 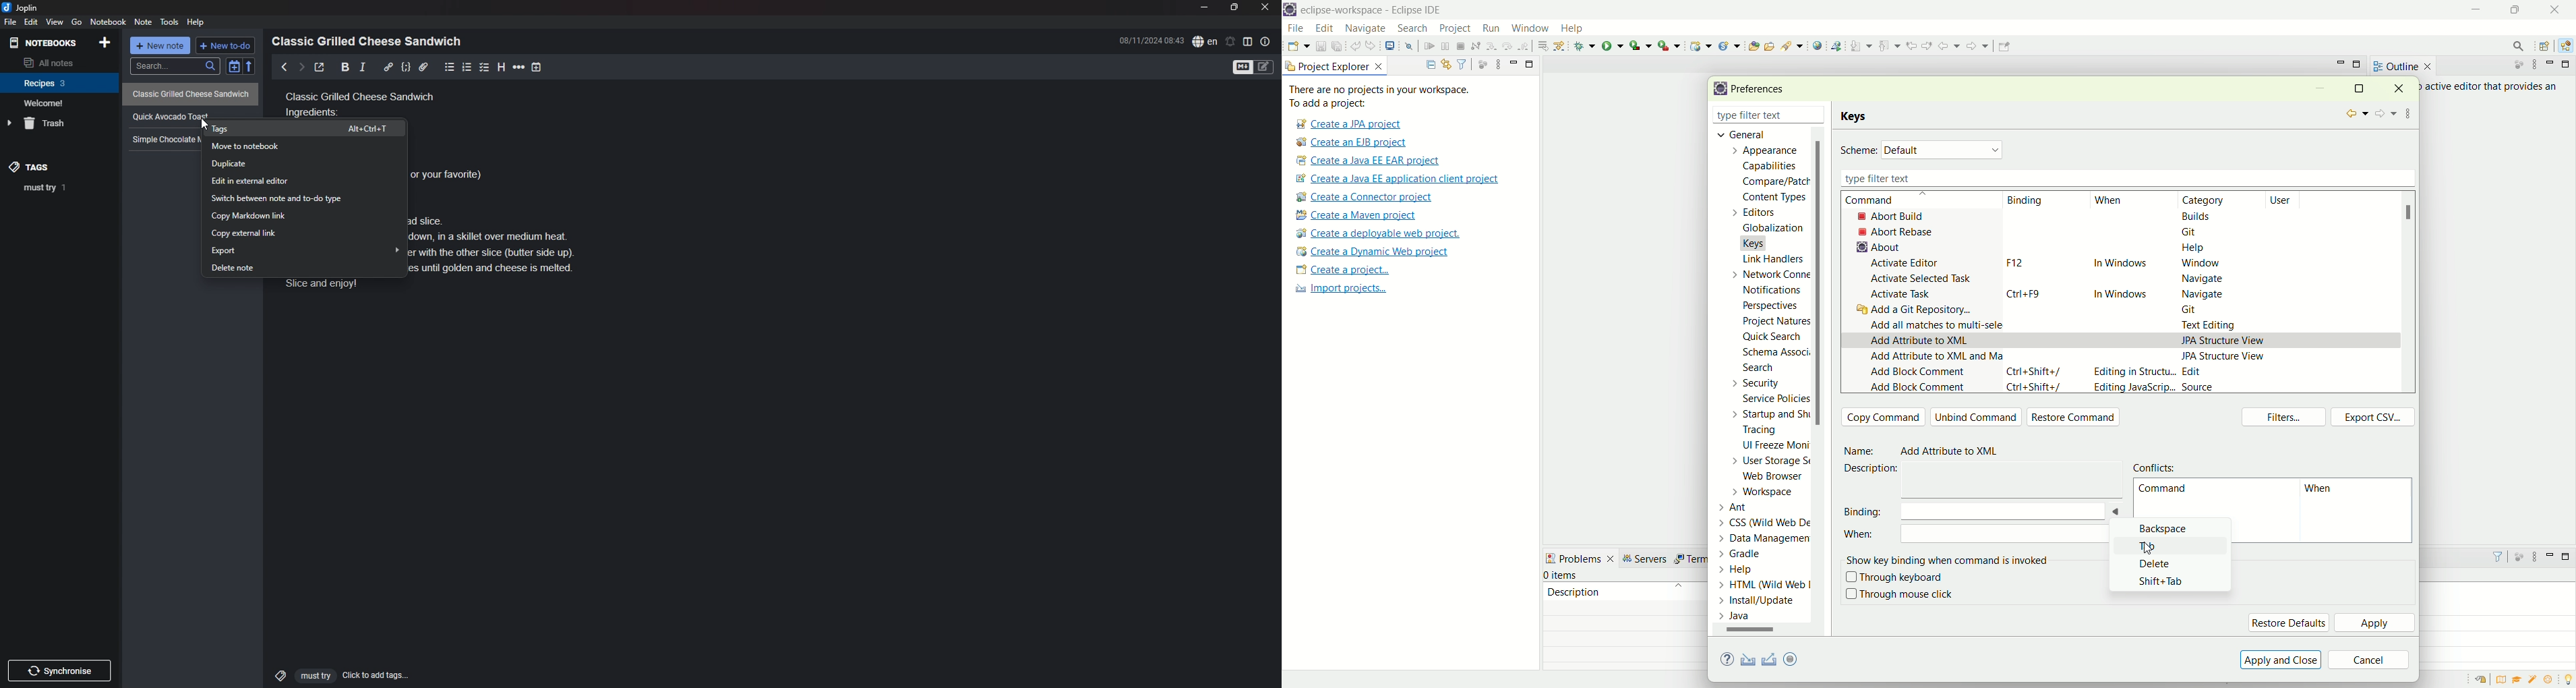 I want to click on tools, so click(x=171, y=22).